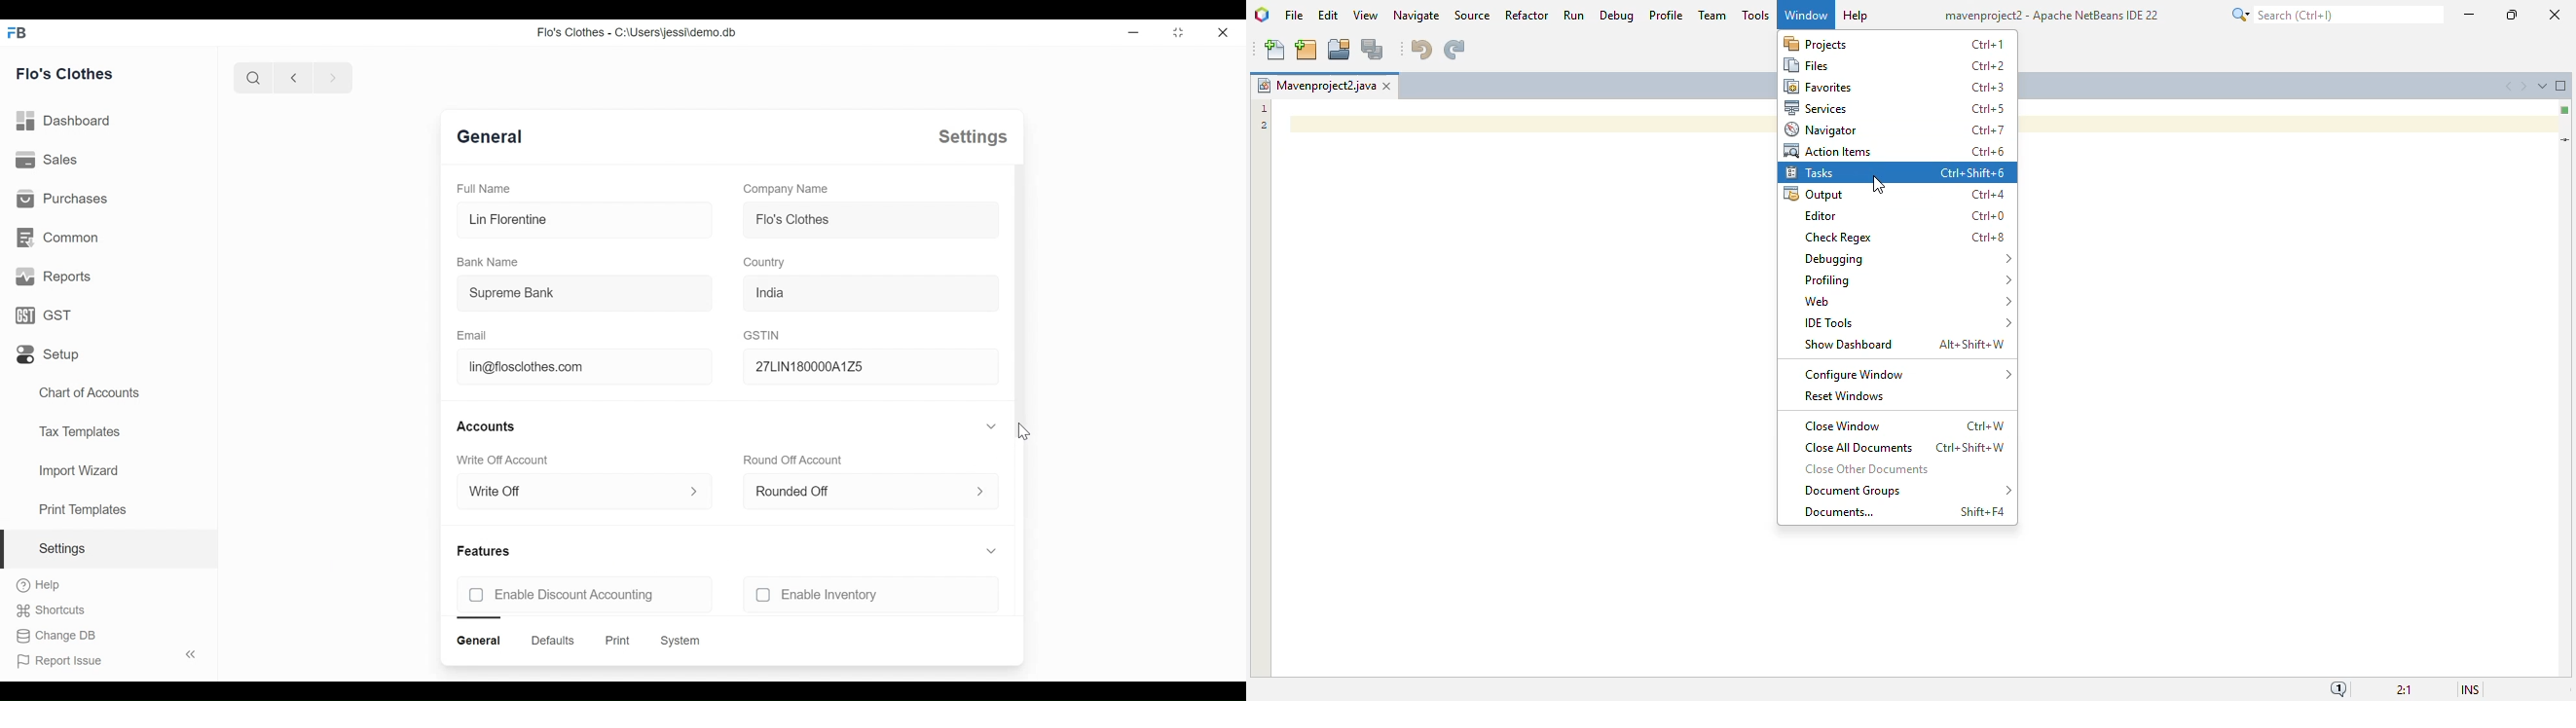 This screenshot has width=2576, height=728. Describe the element at coordinates (1908, 301) in the screenshot. I see `web` at that location.